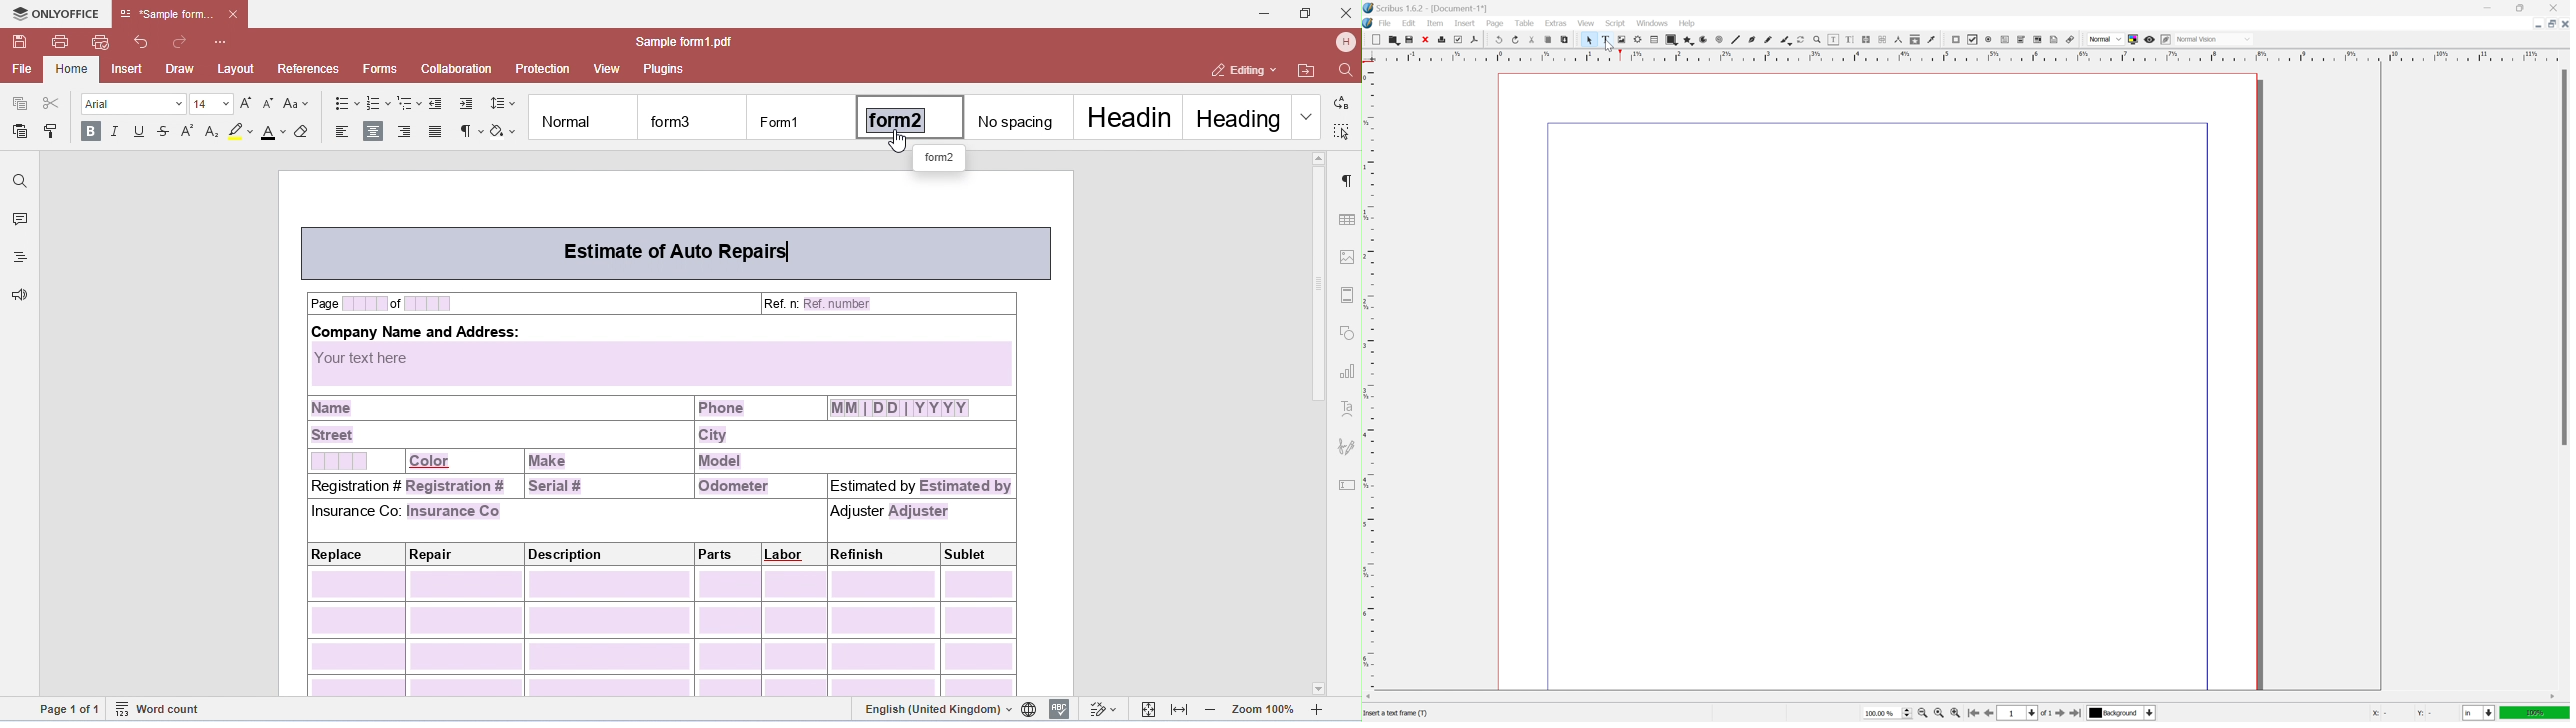  I want to click on select current layer, so click(2122, 714).